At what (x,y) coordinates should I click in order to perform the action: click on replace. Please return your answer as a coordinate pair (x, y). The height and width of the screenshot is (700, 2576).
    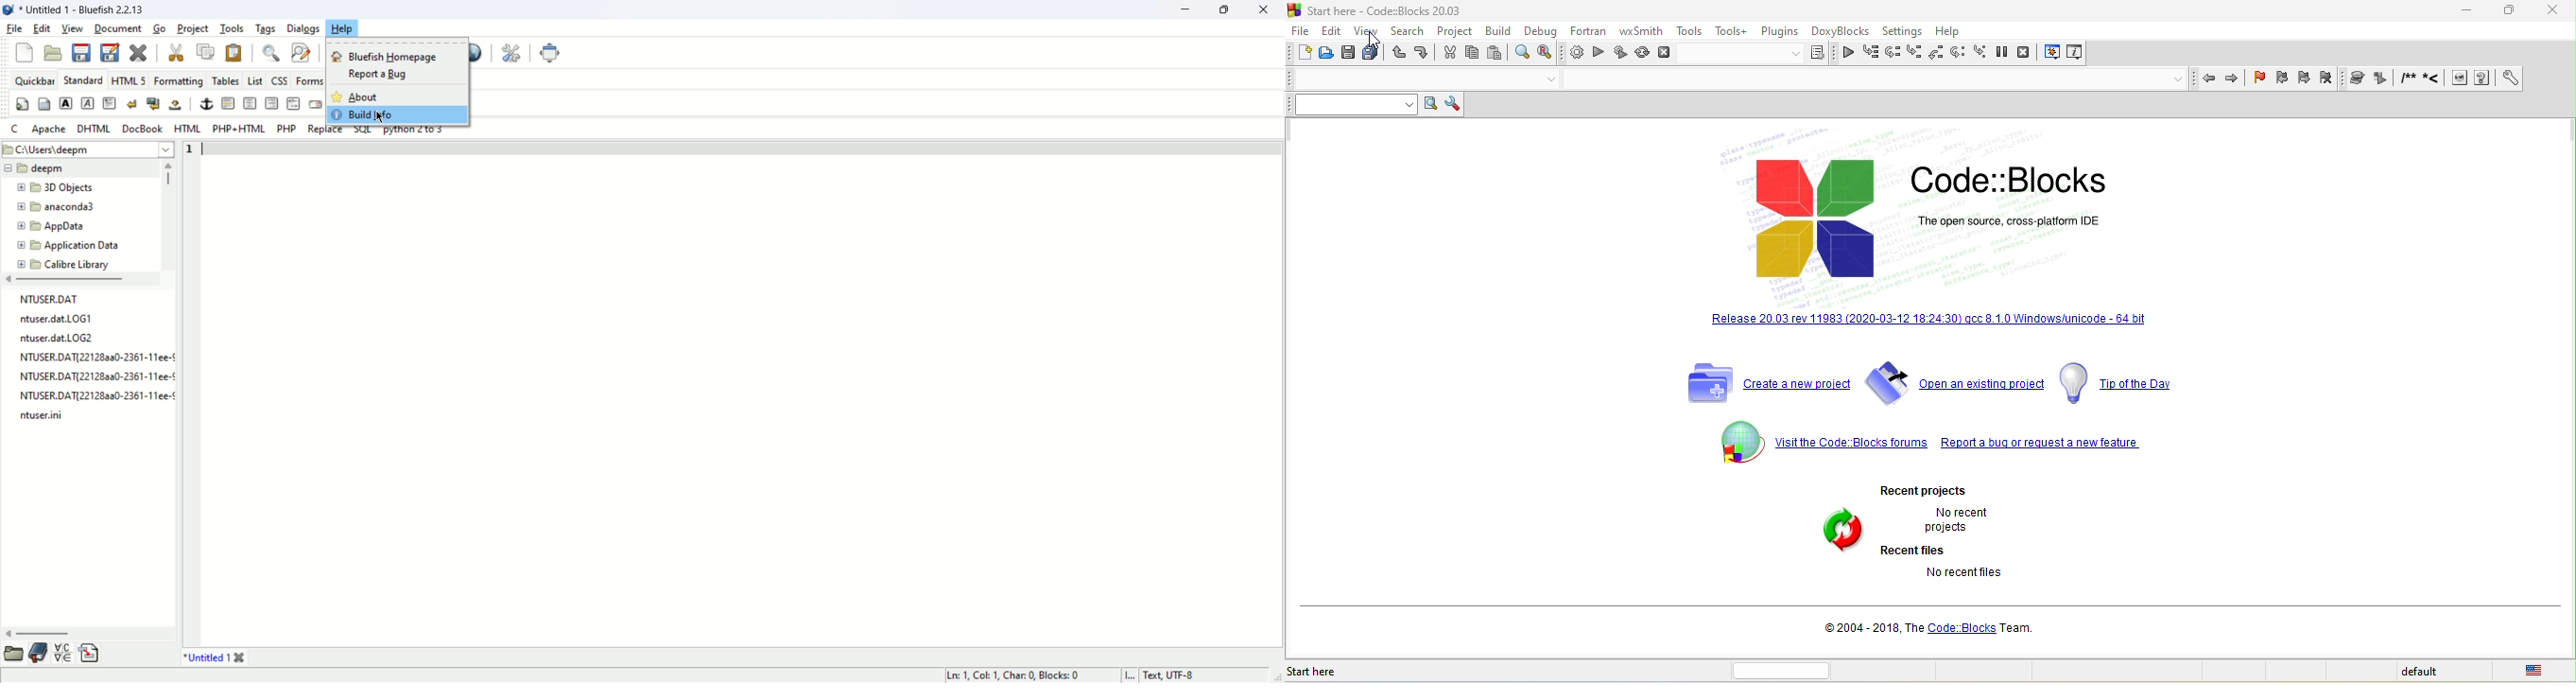
    Looking at the image, I should click on (1546, 53).